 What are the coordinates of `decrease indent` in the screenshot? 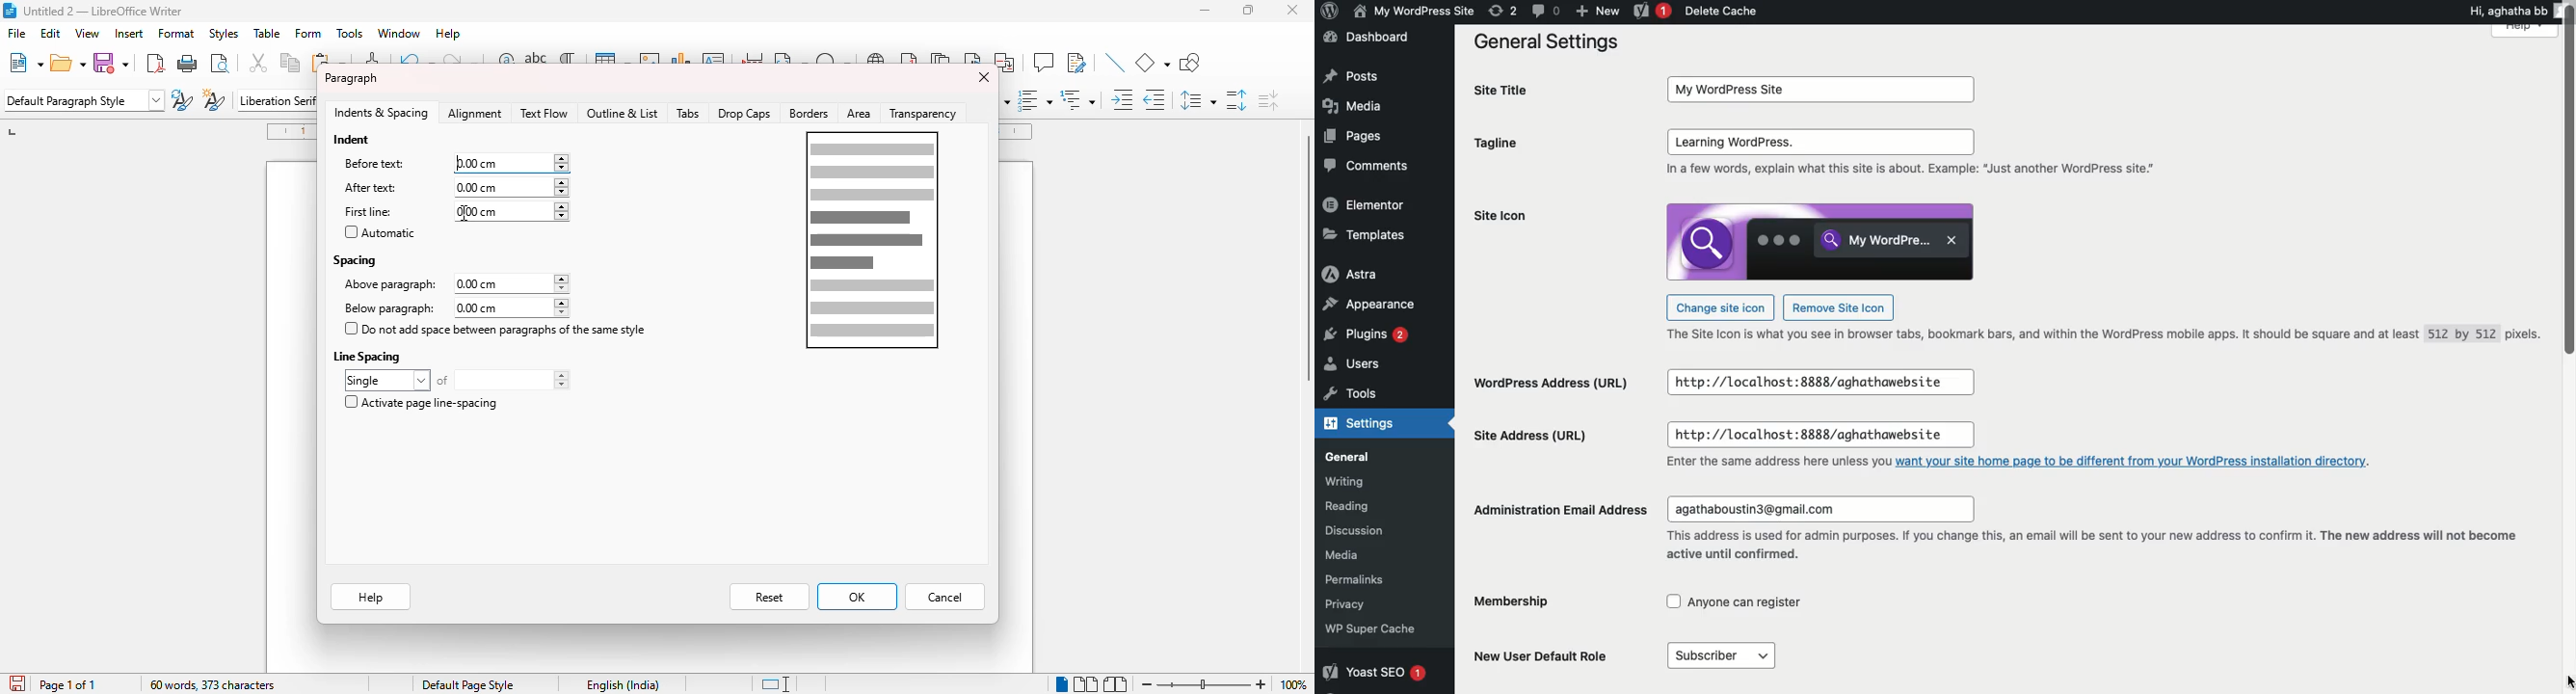 It's located at (1155, 99).